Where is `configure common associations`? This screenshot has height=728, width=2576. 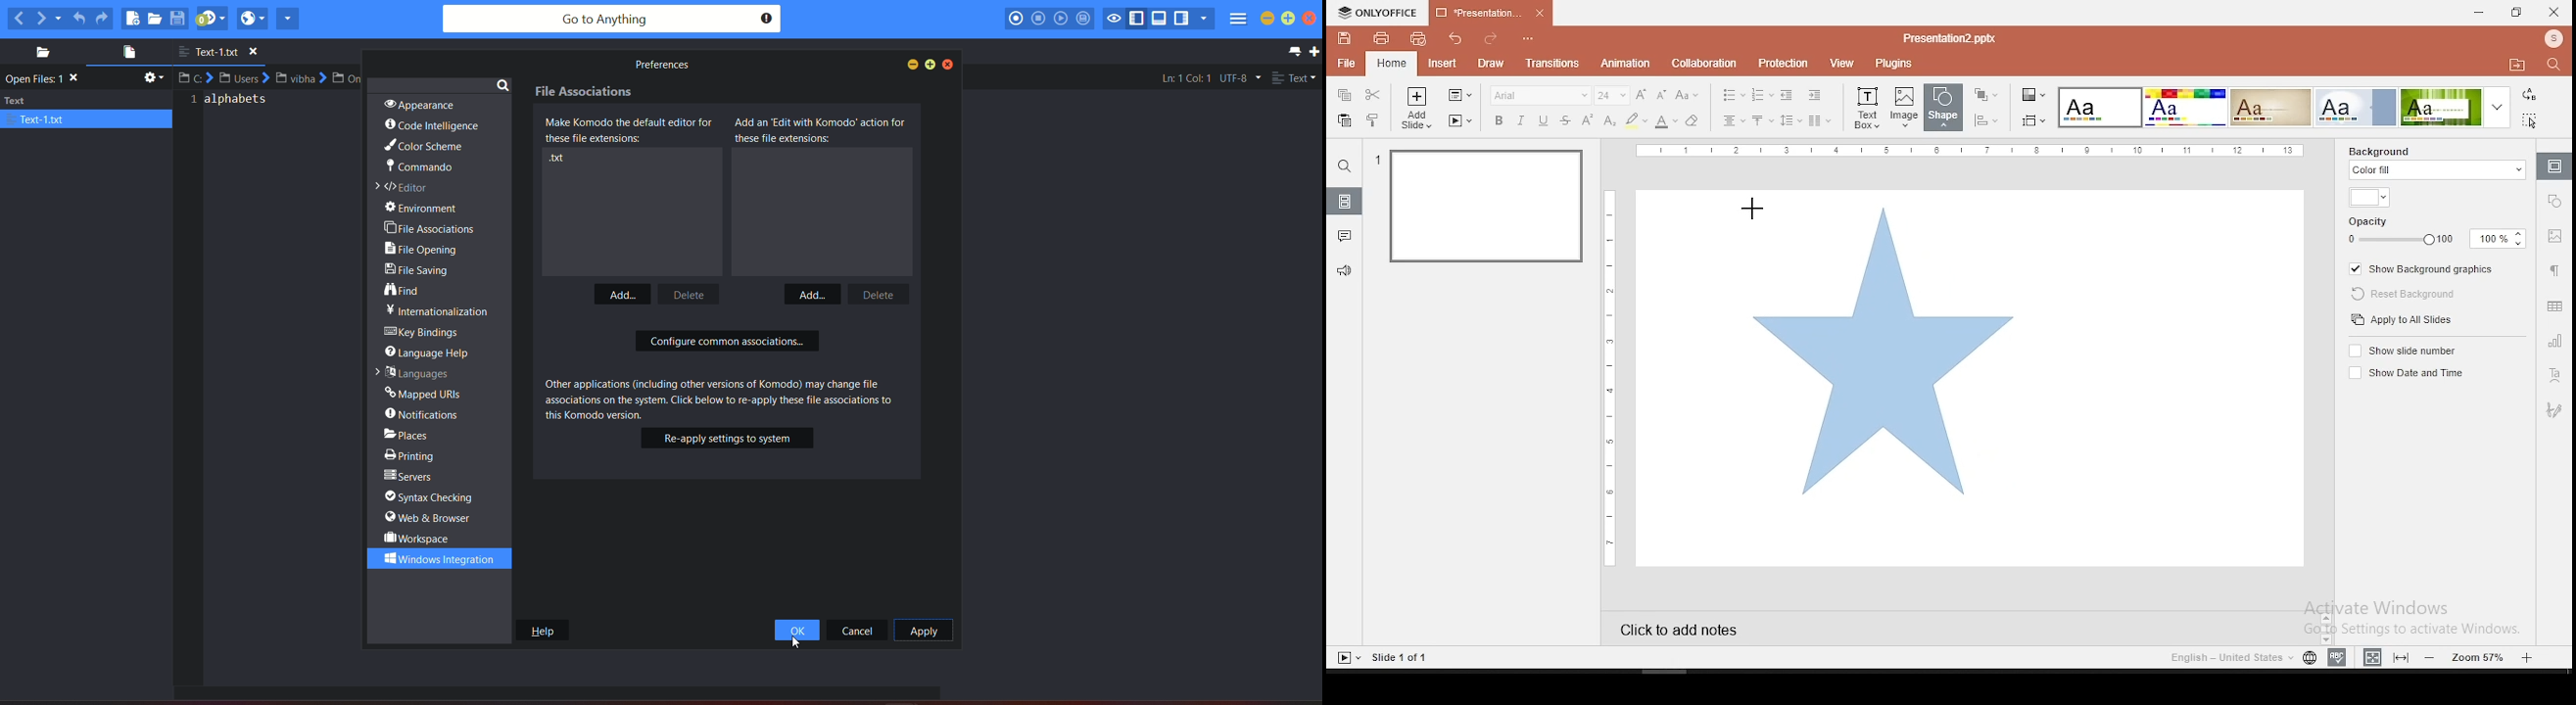 configure common associations is located at coordinates (727, 343).